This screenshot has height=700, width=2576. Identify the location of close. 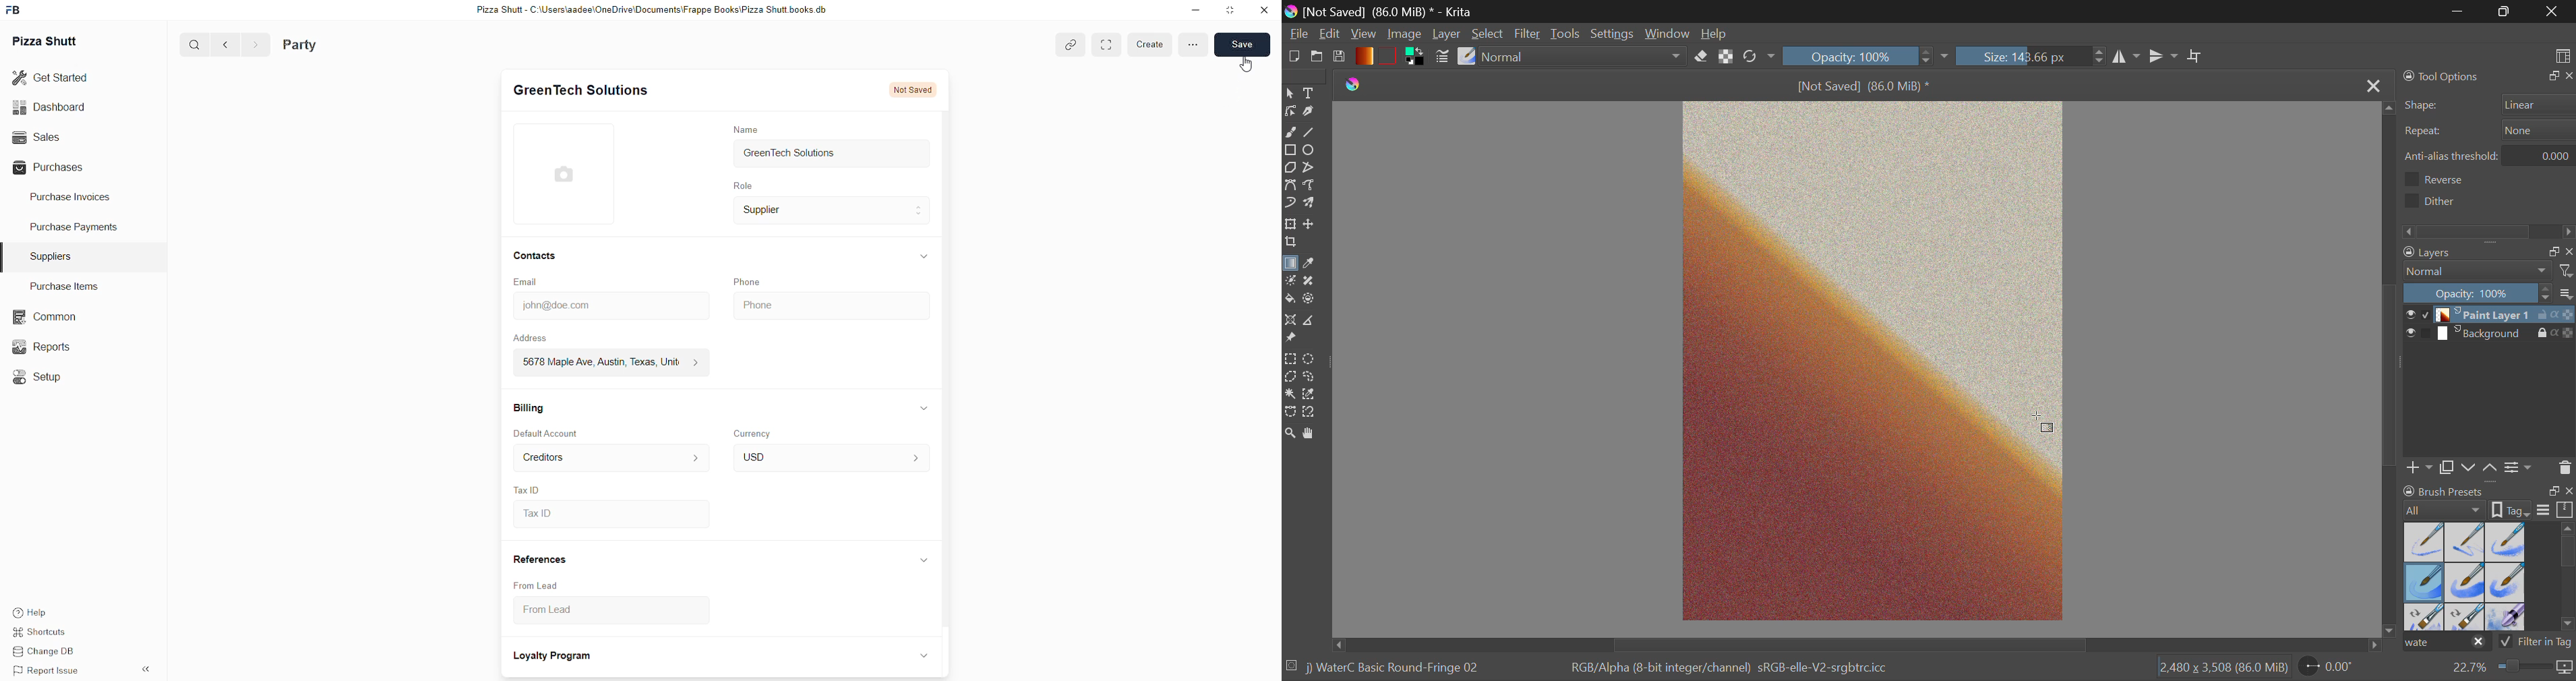
(2568, 76).